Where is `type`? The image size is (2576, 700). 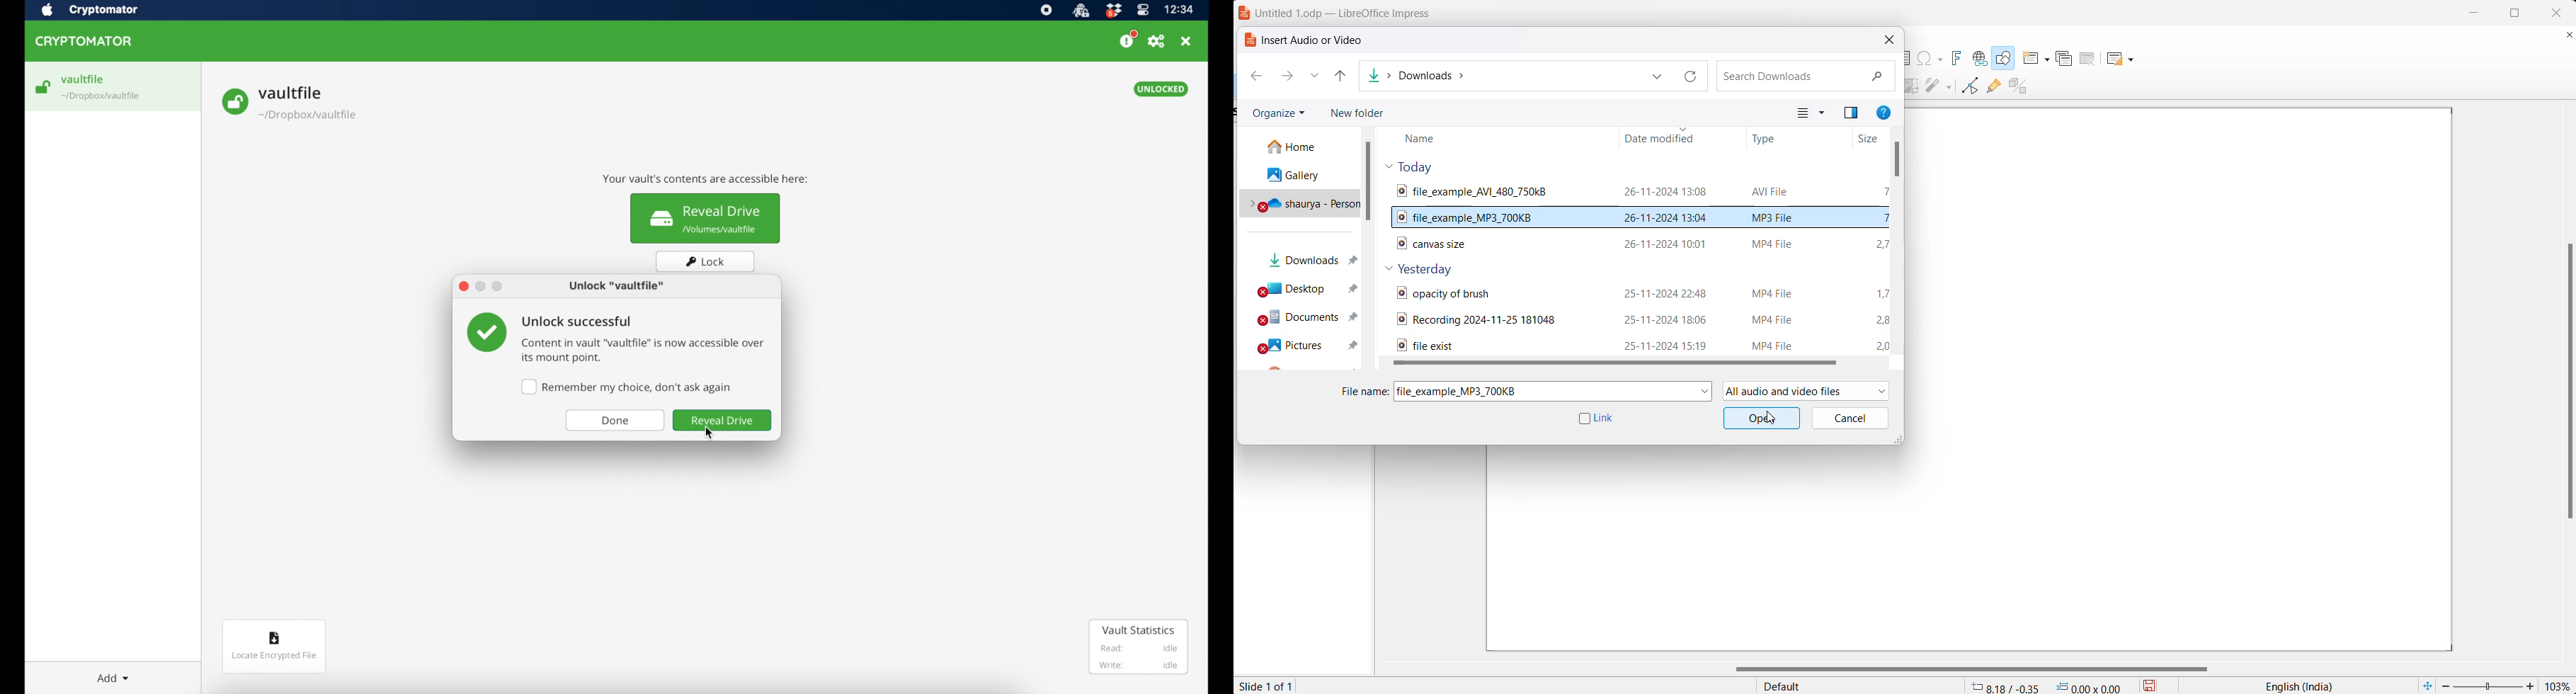
type is located at coordinates (1775, 140).